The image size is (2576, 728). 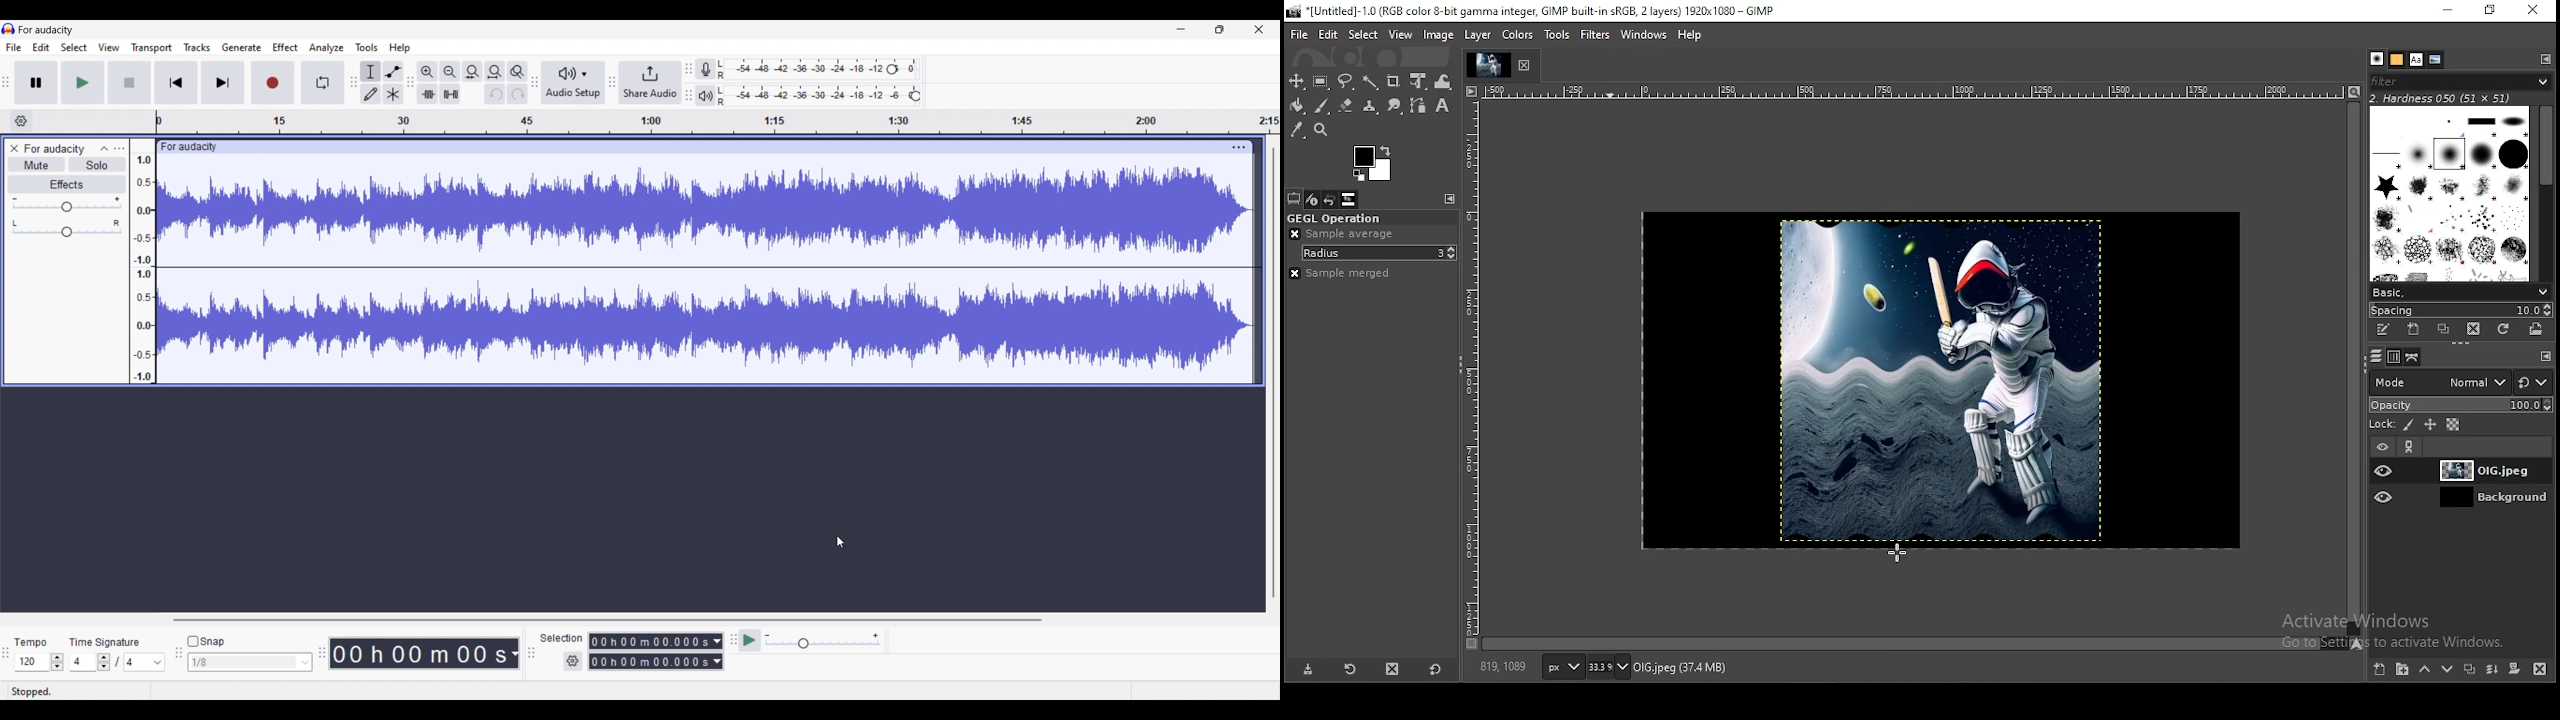 What do you see at coordinates (1371, 107) in the screenshot?
I see `clone tool` at bounding box center [1371, 107].